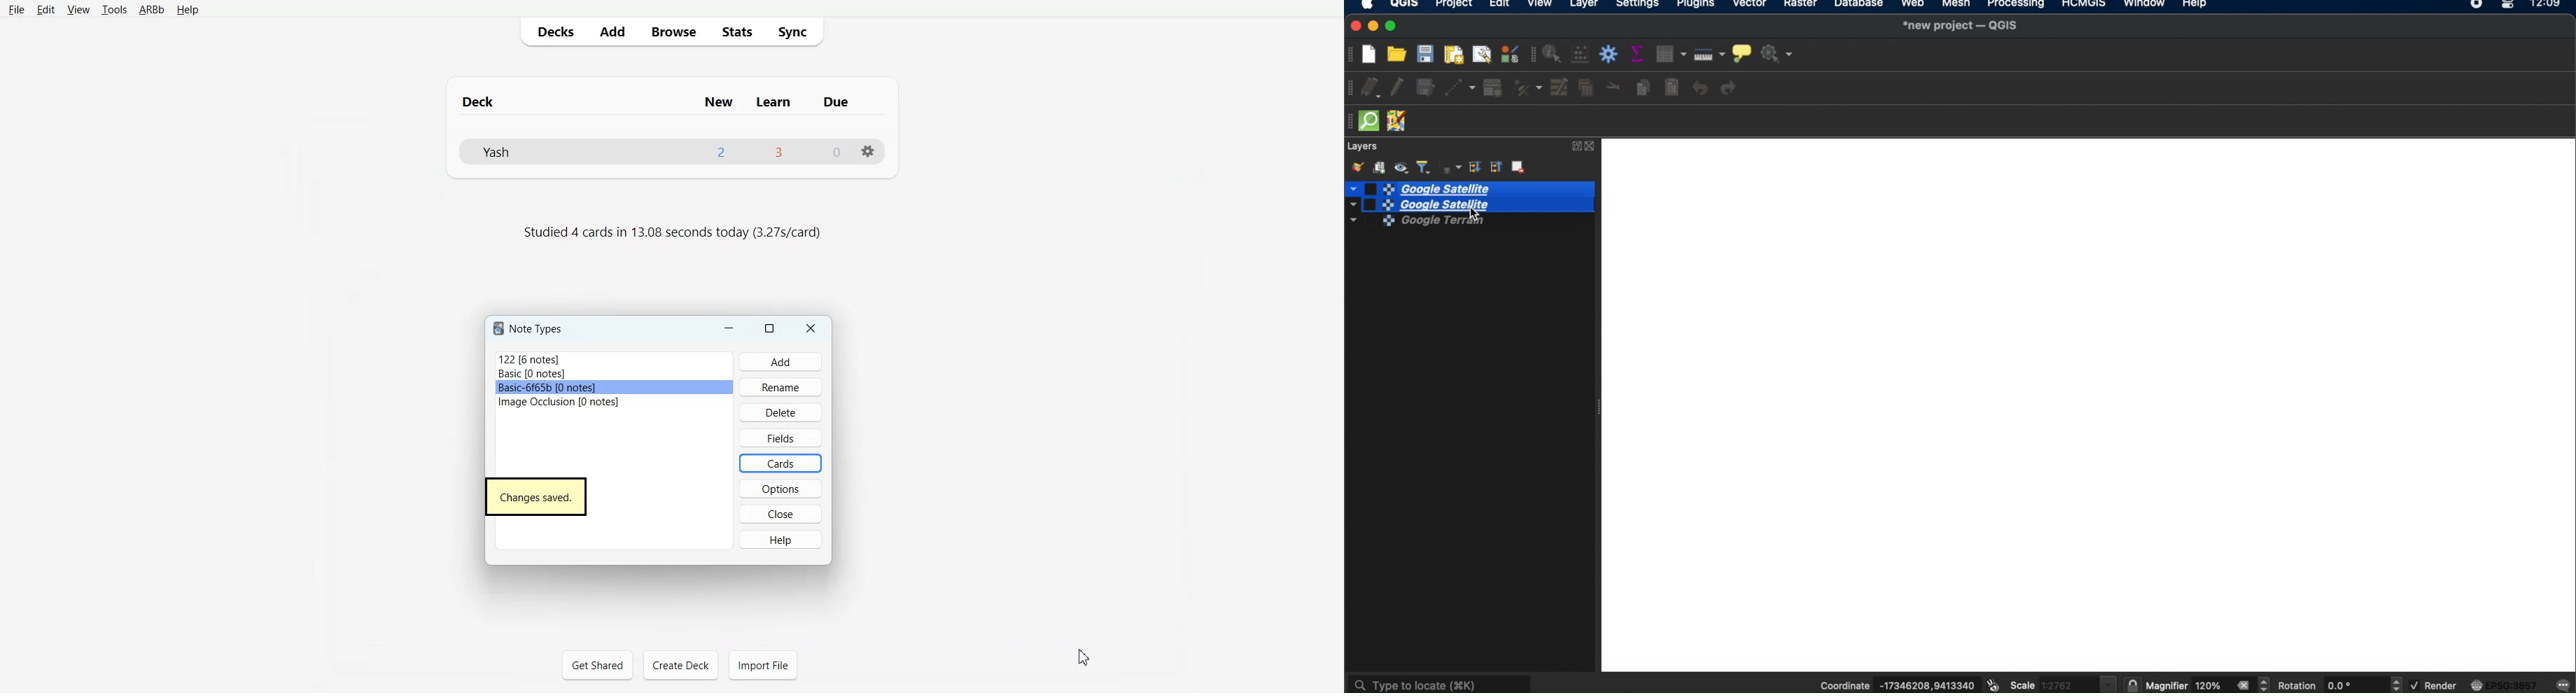 This screenshot has width=2576, height=700. Describe the element at coordinates (1520, 169) in the screenshot. I see `remove layer group` at that location.